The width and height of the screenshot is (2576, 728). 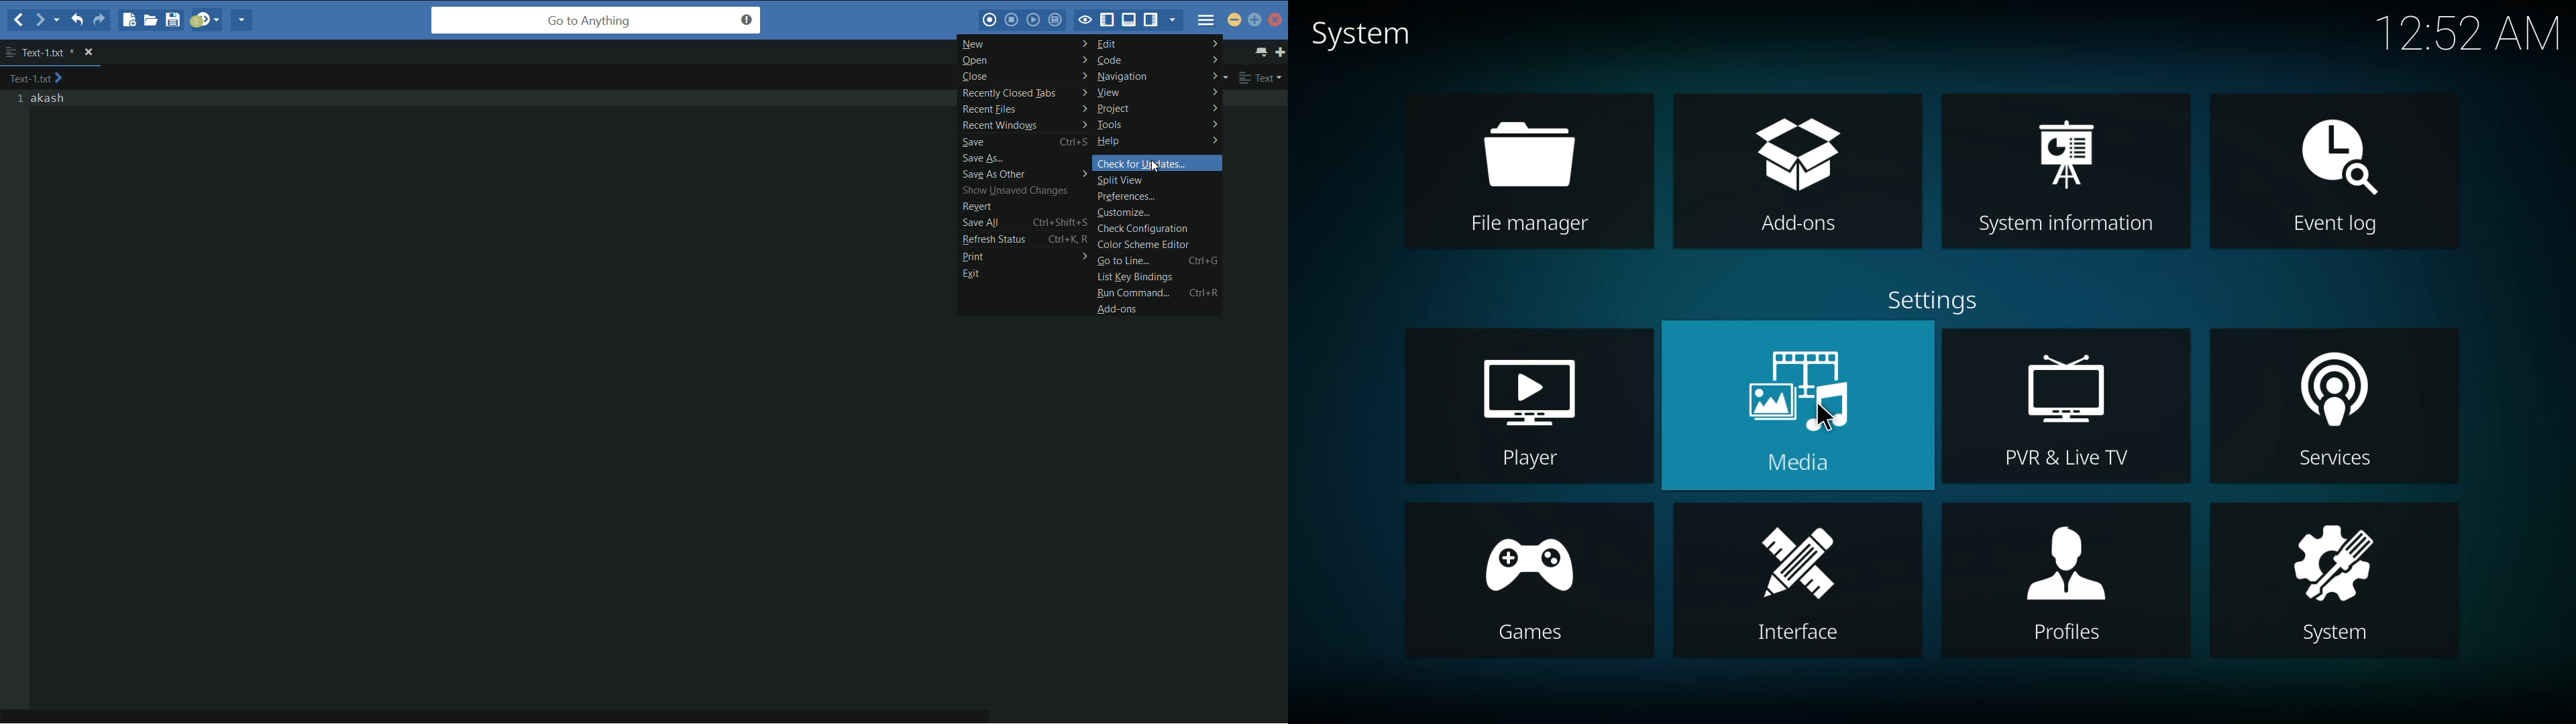 What do you see at coordinates (1023, 158) in the screenshot?
I see `save as` at bounding box center [1023, 158].